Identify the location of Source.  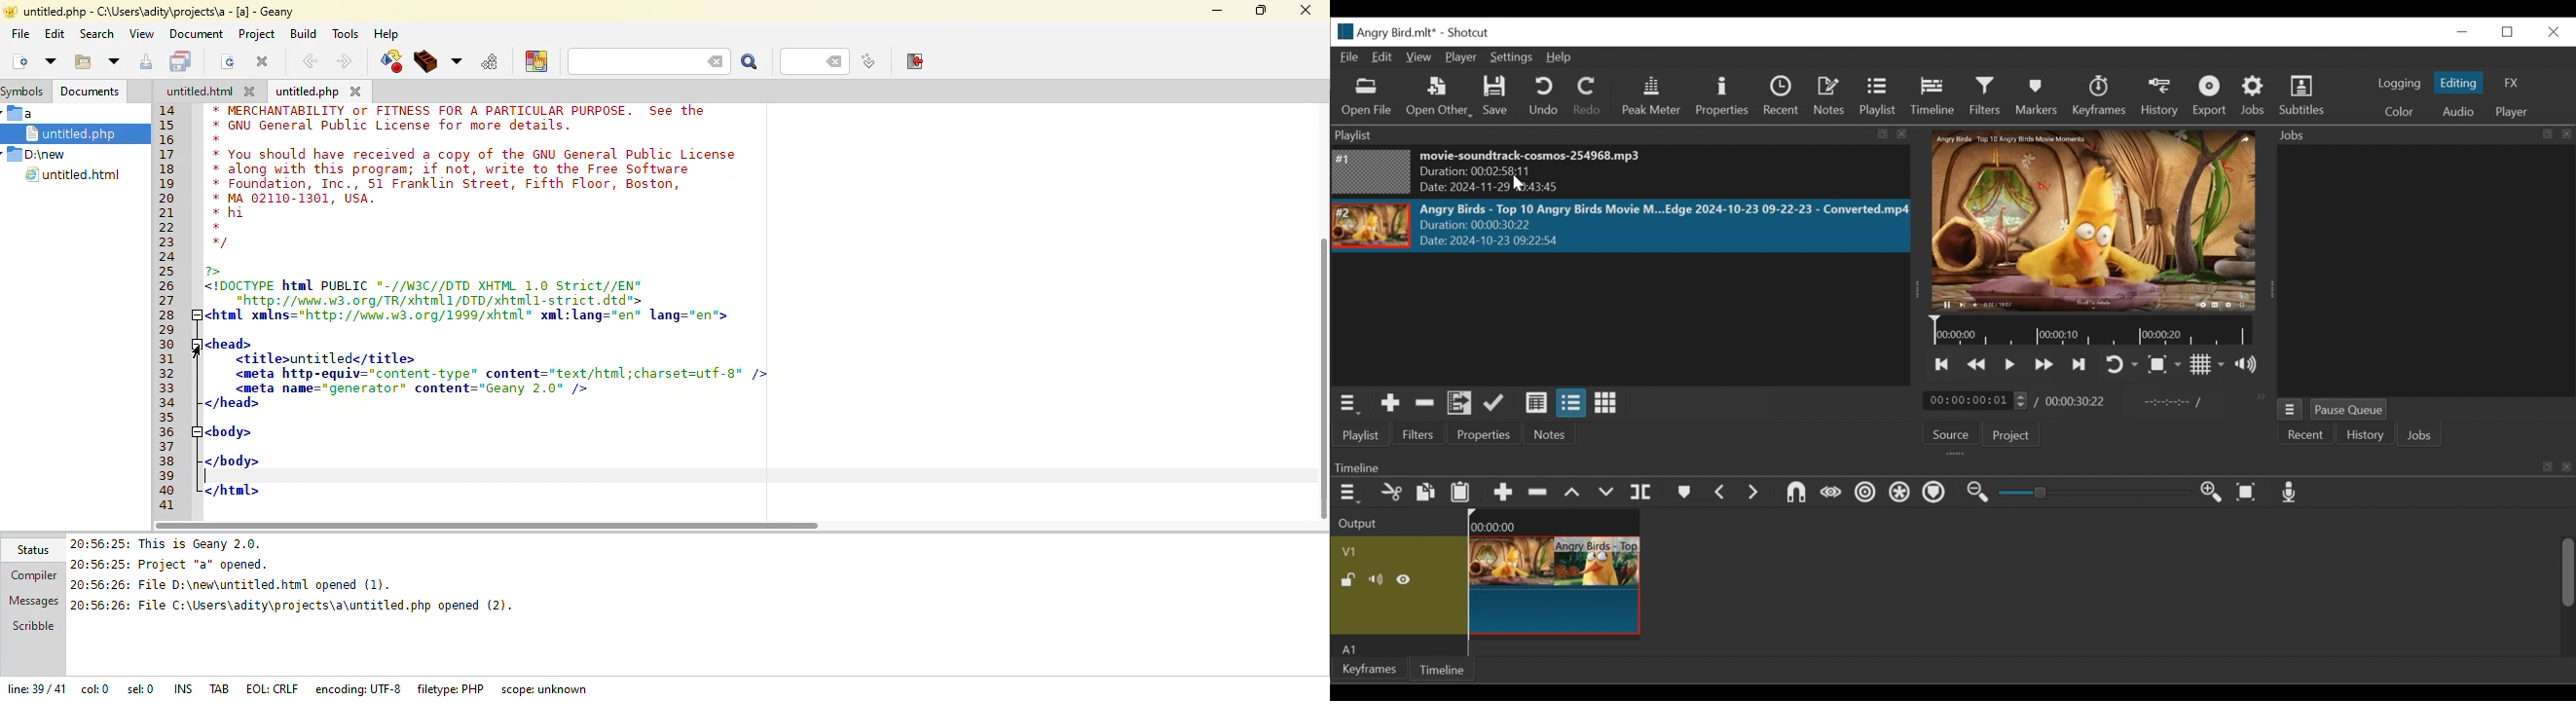
(1952, 435).